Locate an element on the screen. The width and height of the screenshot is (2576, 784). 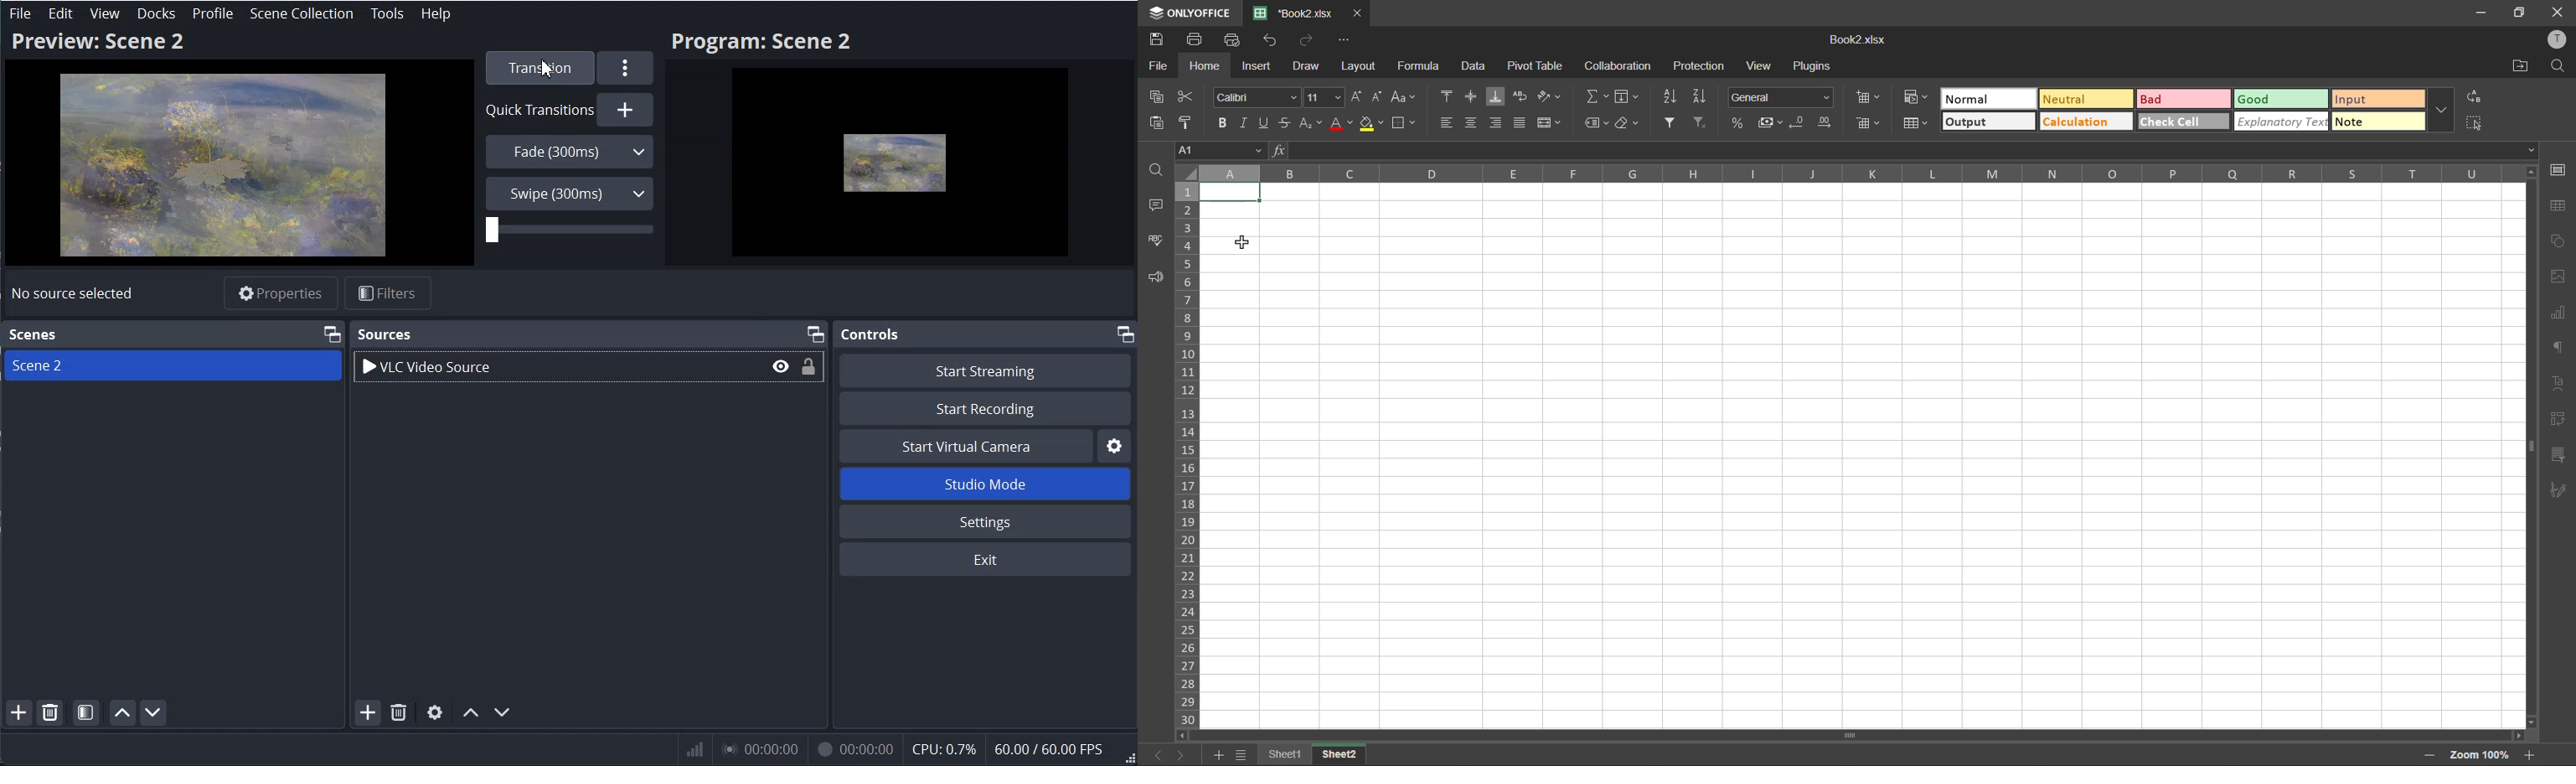
Move Source Down is located at coordinates (502, 711).